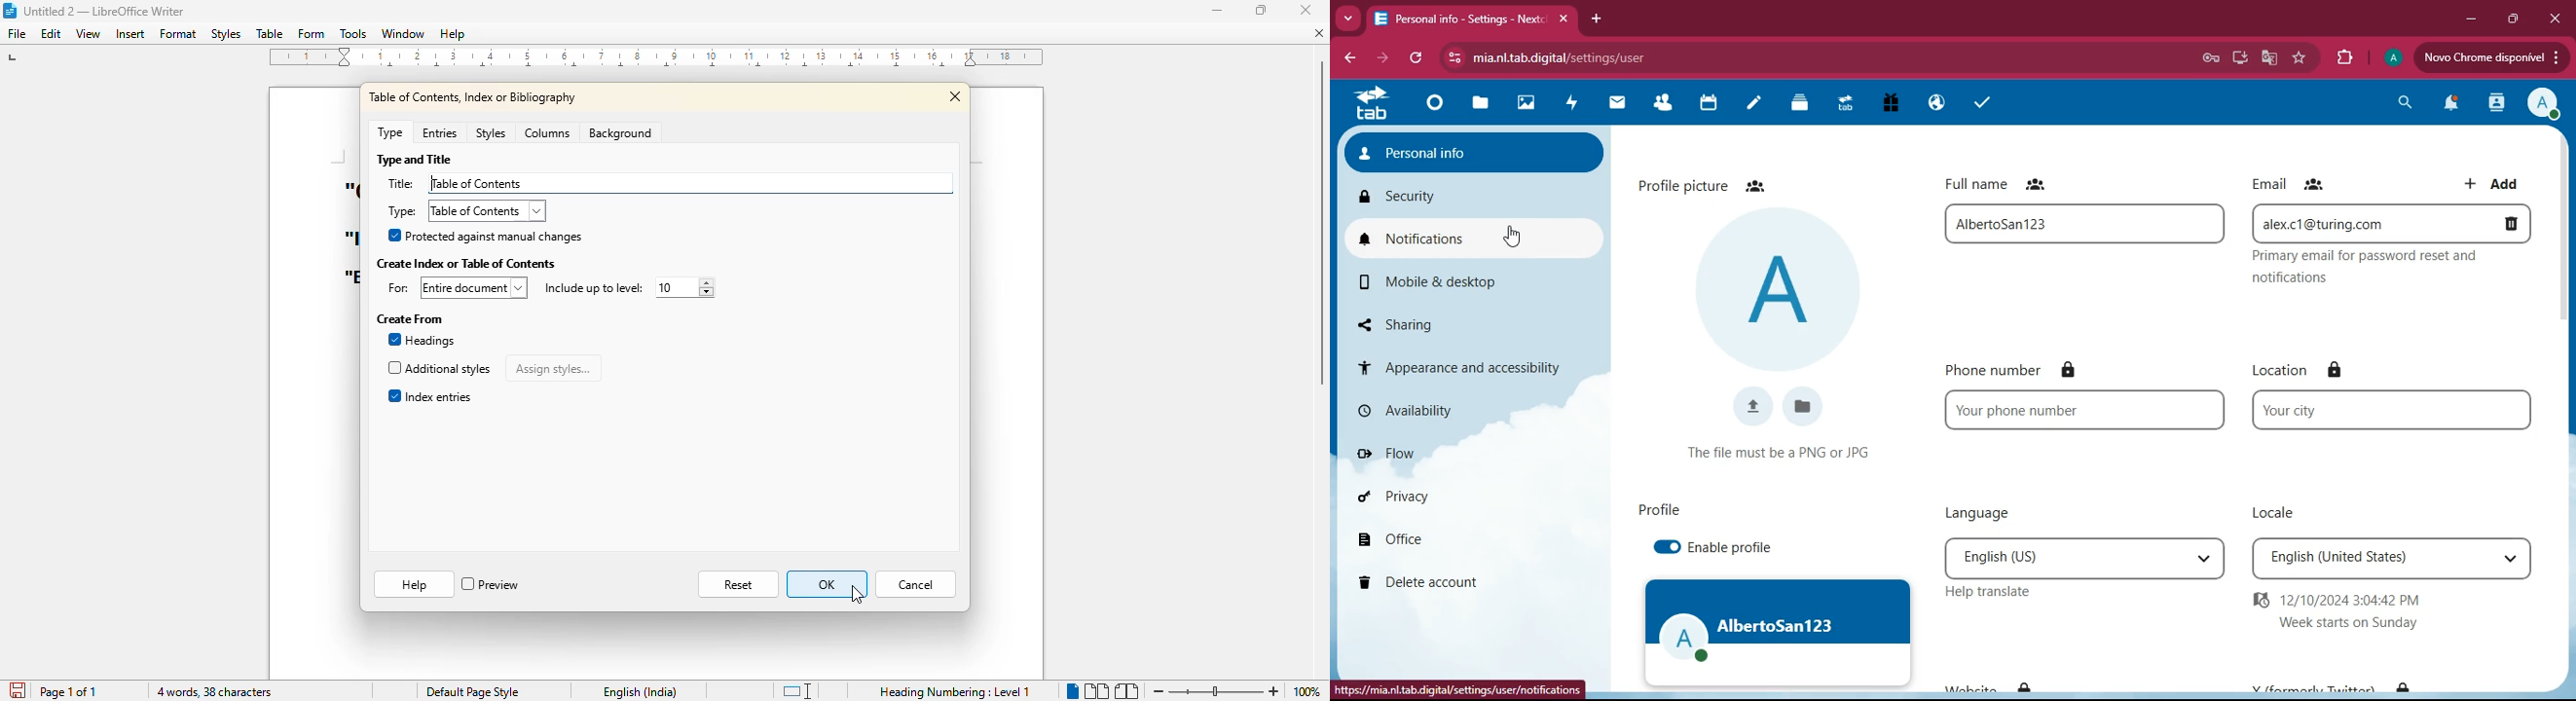  What do you see at coordinates (2490, 58) in the screenshot?
I see `update` at bounding box center [2490, 58].